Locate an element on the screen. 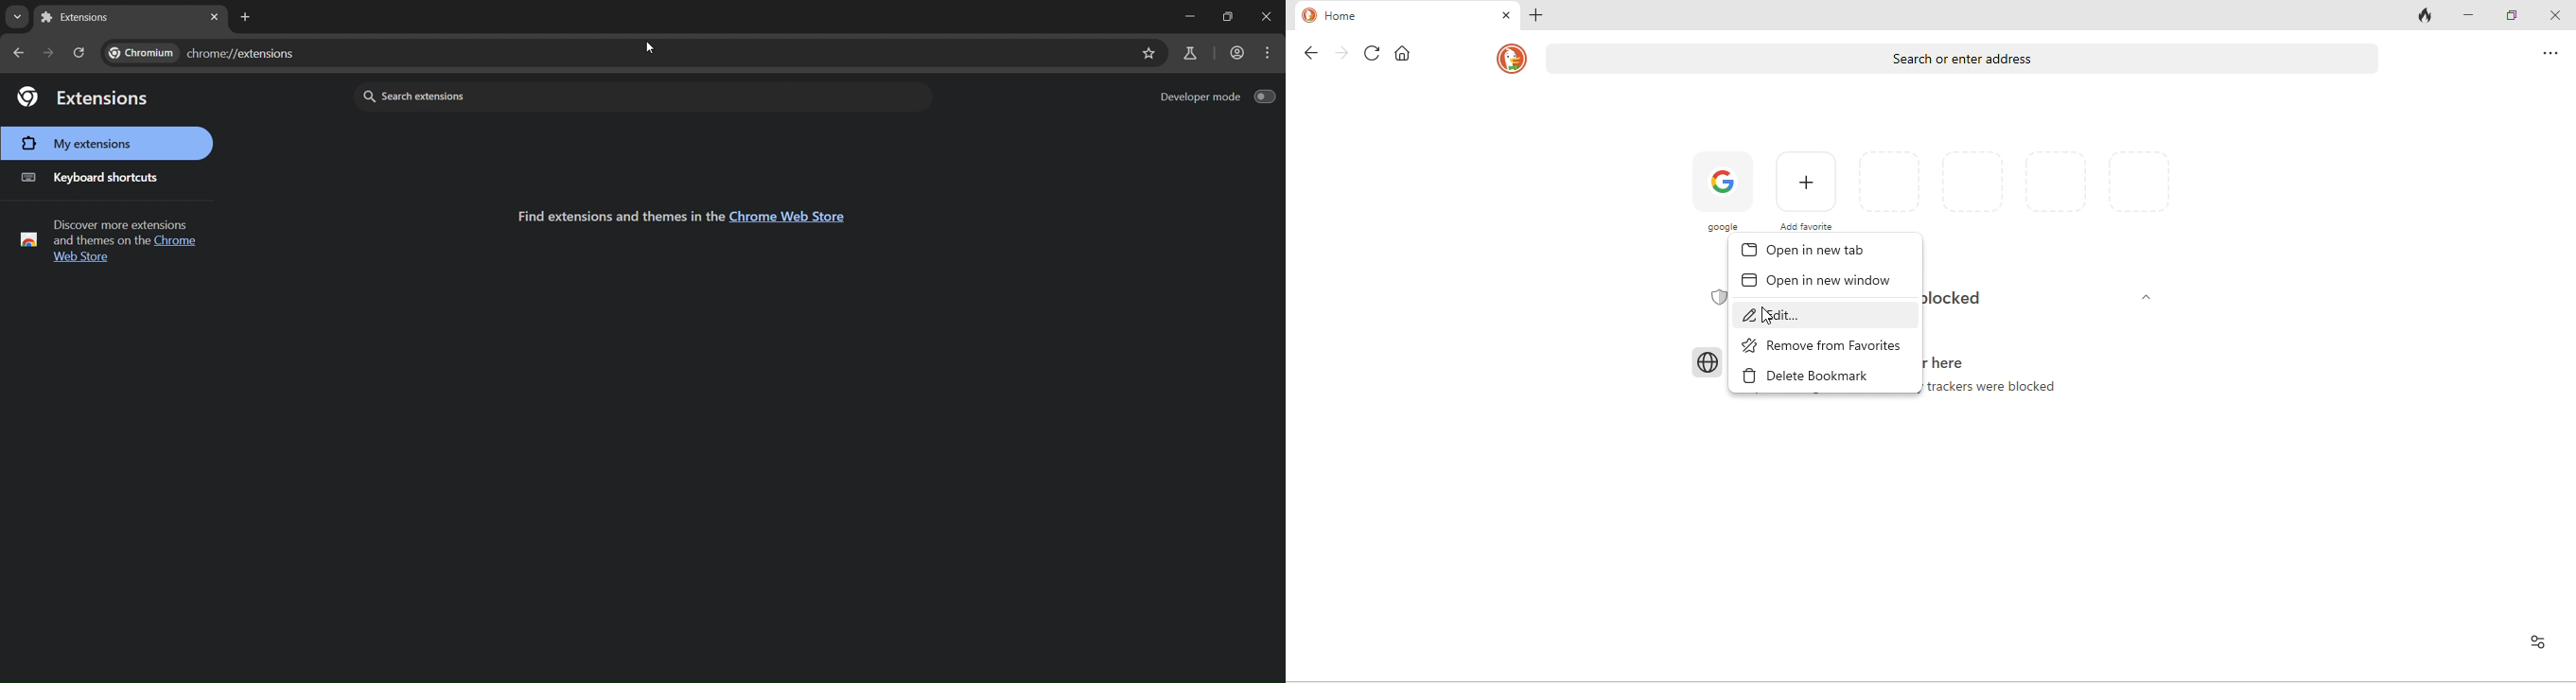  minimize is located at coordinates (1179, 15).